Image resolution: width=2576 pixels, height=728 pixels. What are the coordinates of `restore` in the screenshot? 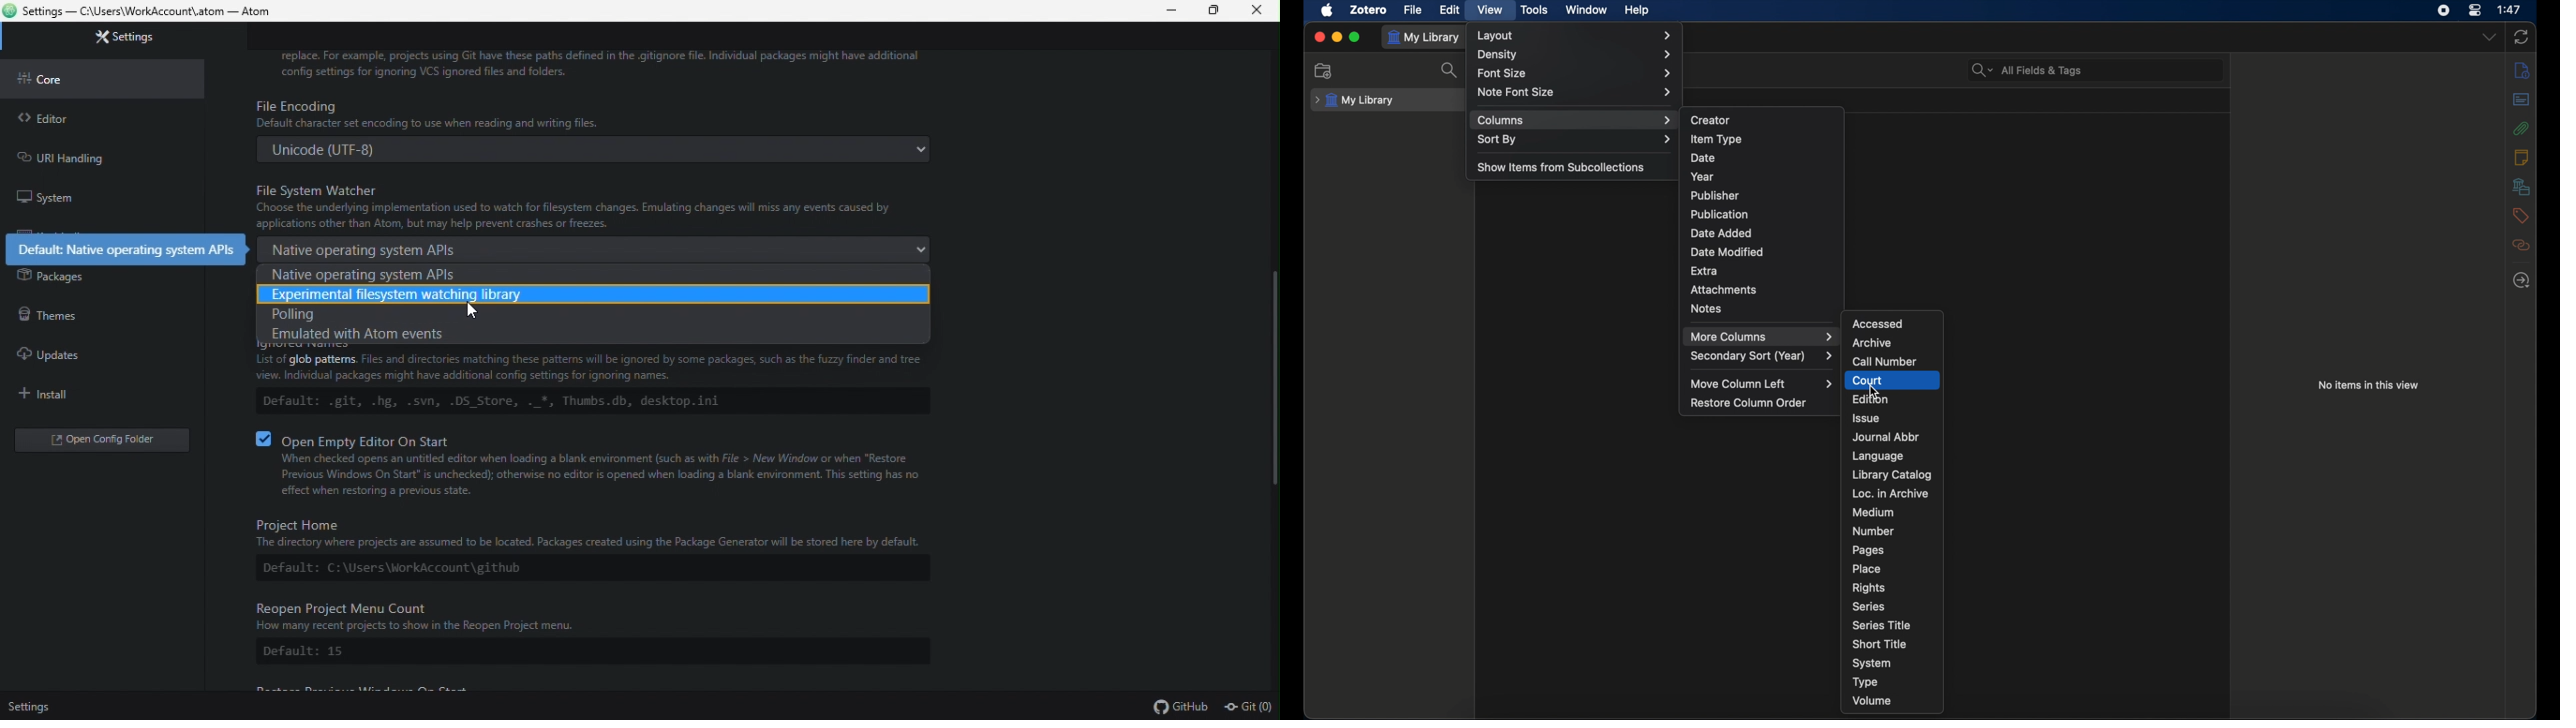 It's located at (1218, 12).